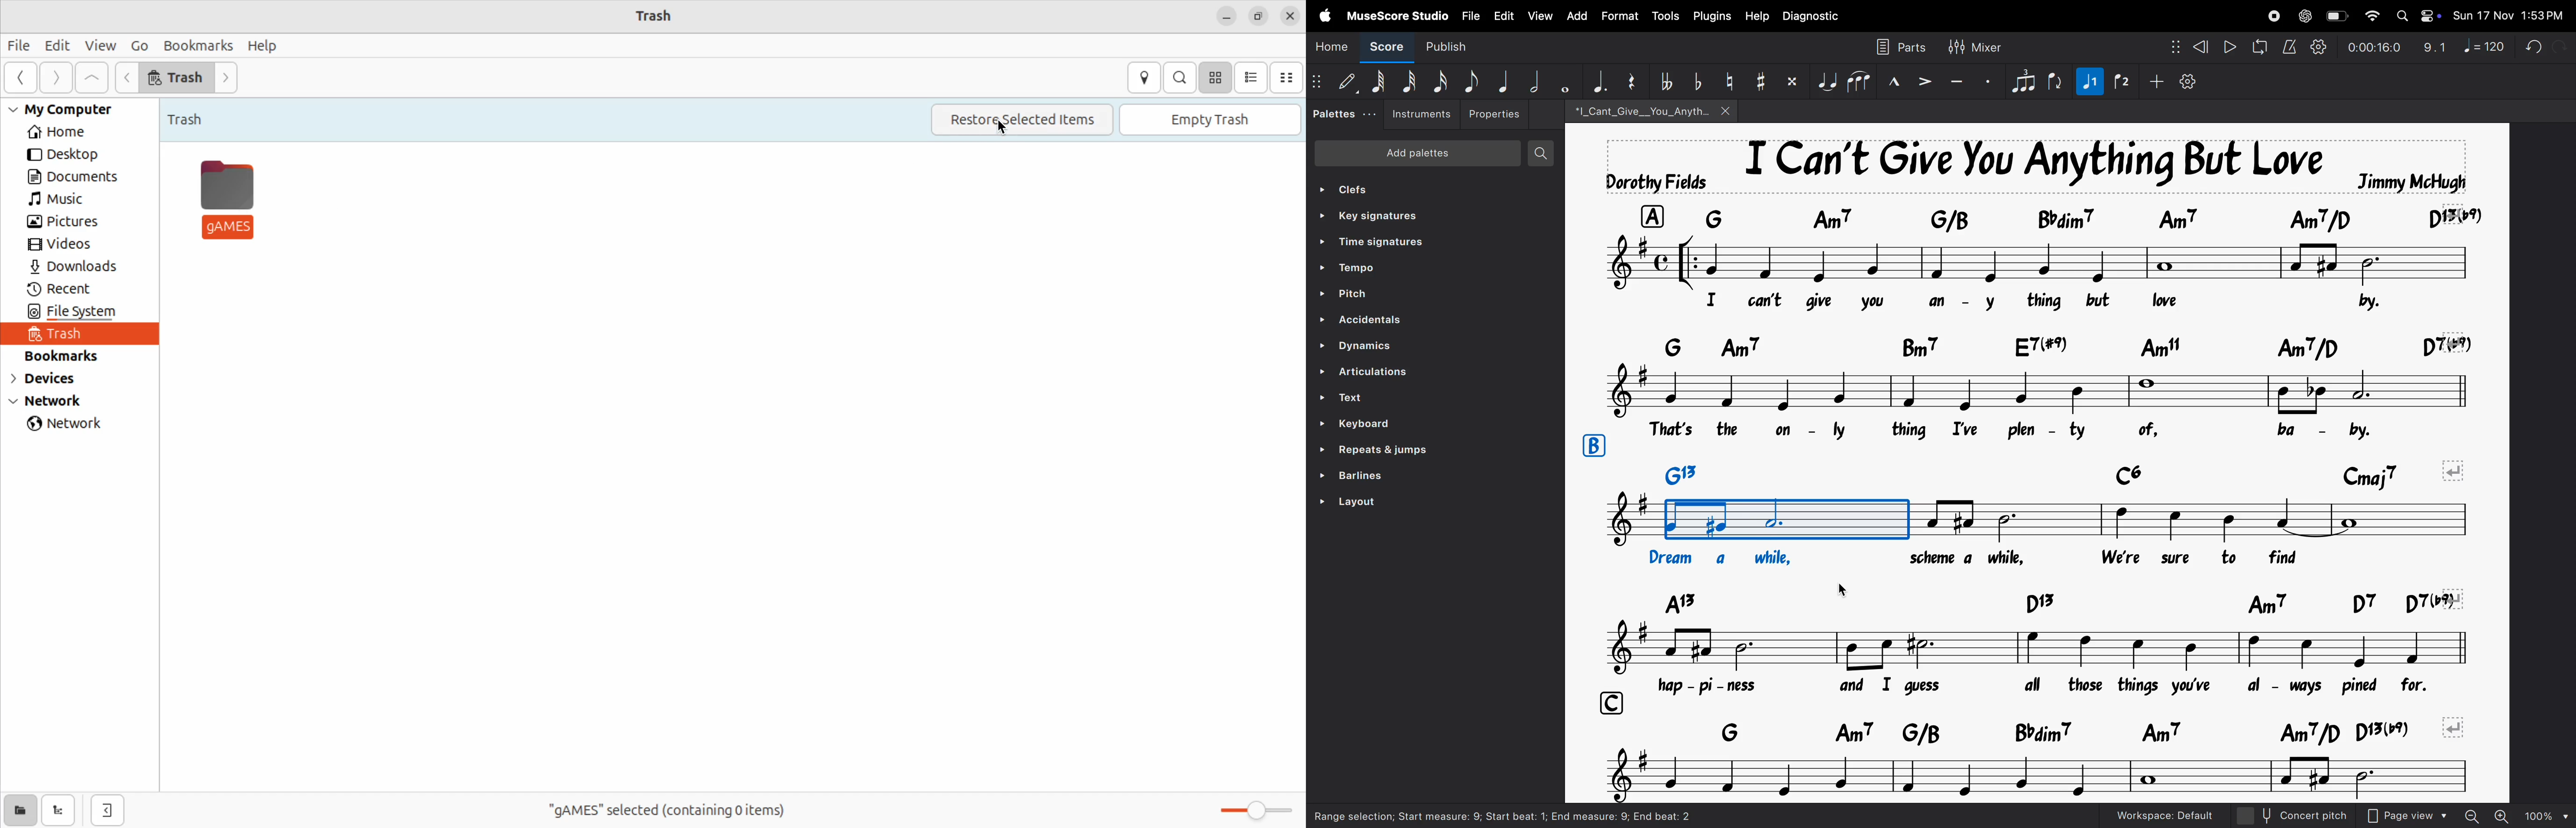  I want to click on Accenditial, so click(1363, 319).